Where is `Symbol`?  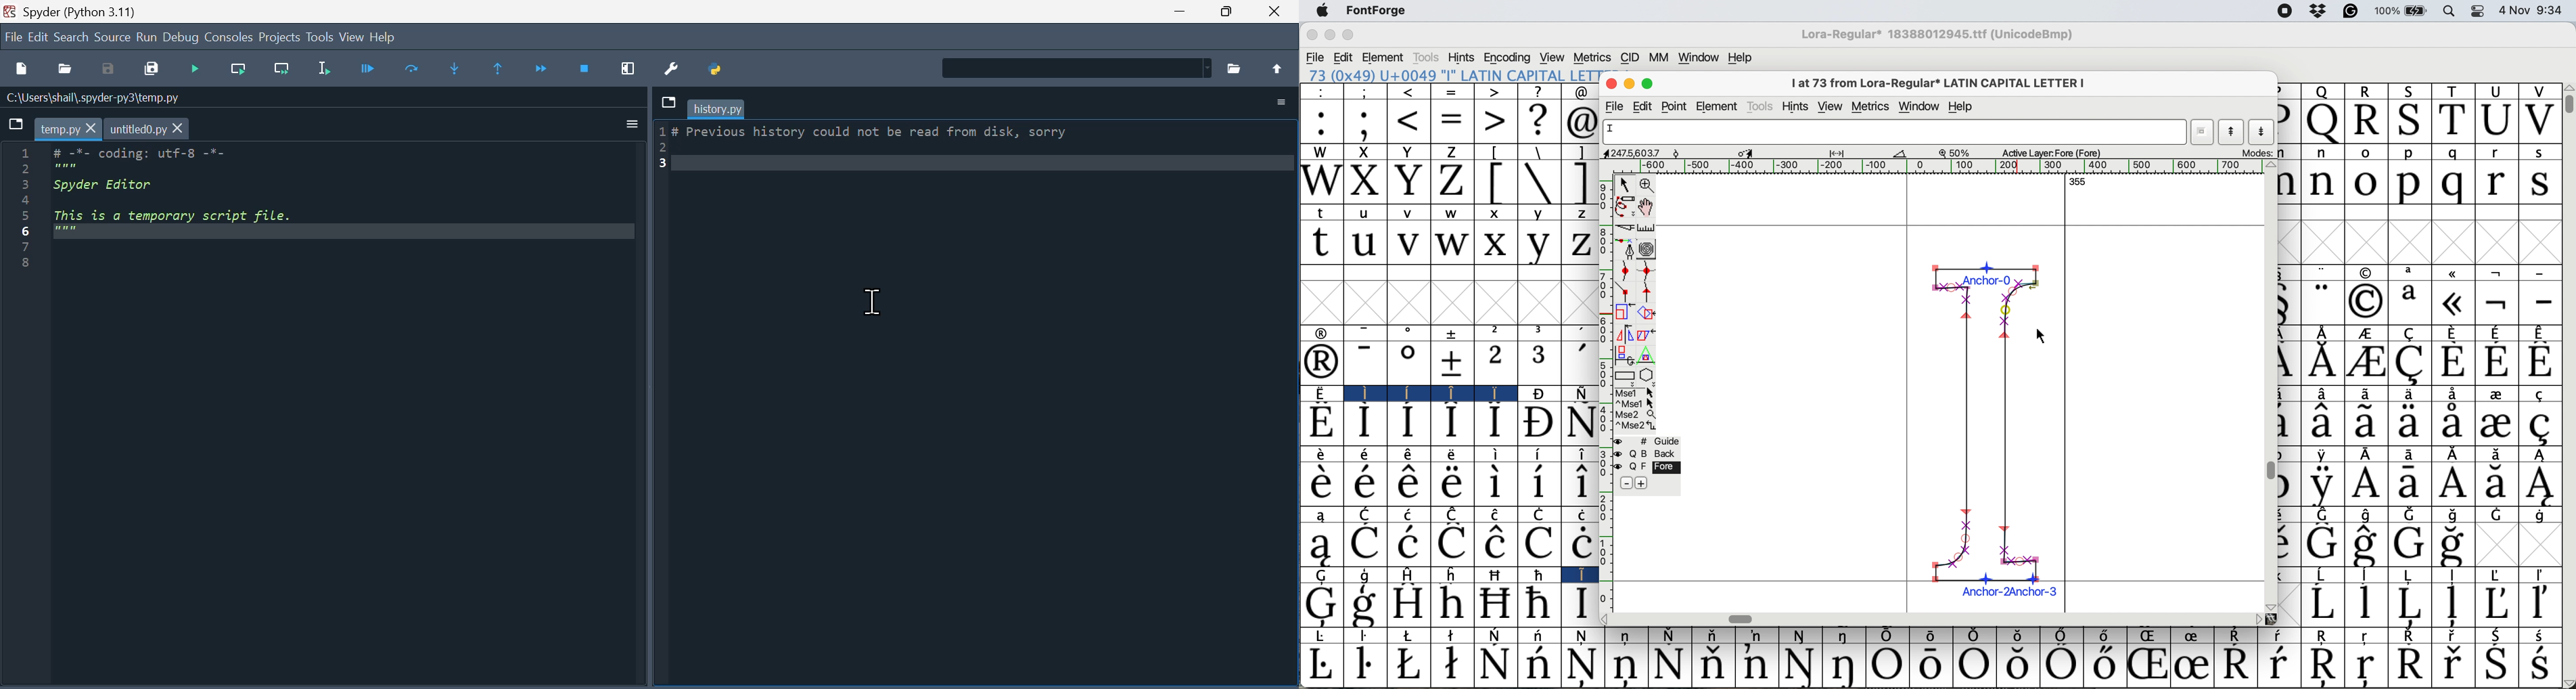 Symbol is located at coordinates (1453, 423).